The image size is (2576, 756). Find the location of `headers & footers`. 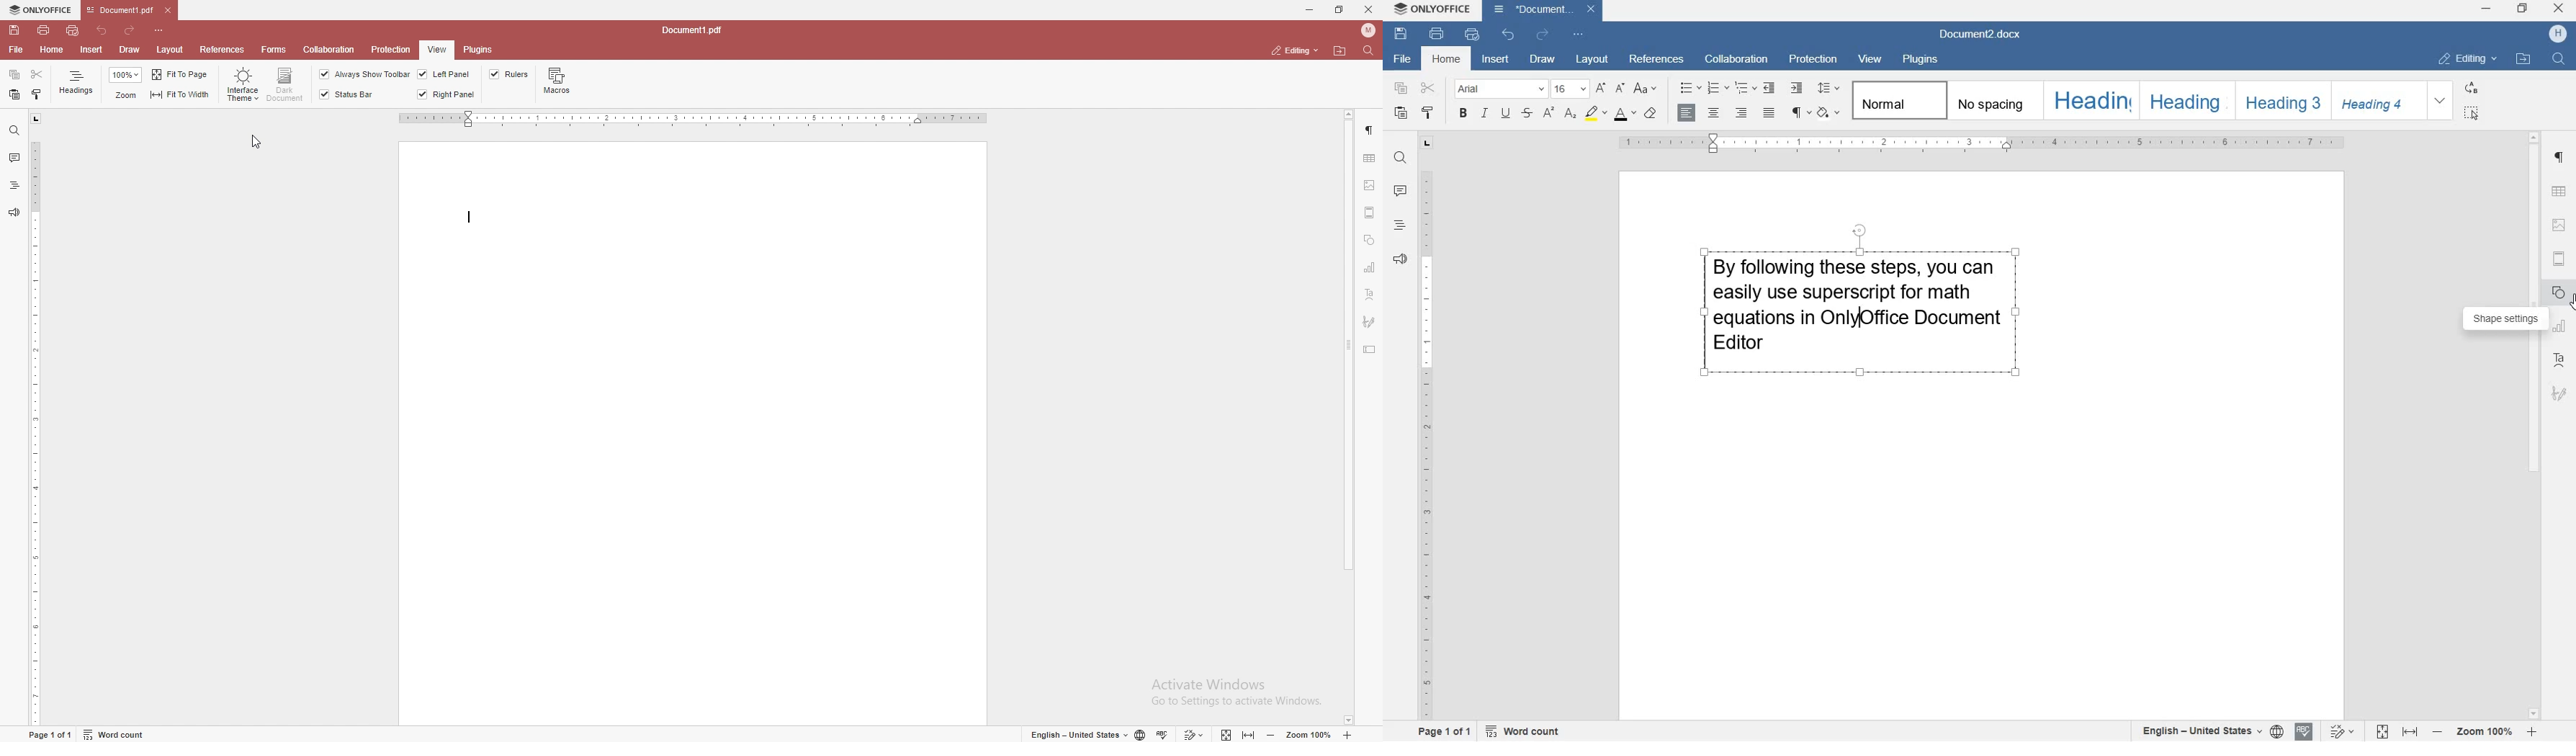

headers & footers is located at coordinates (2559, 261).